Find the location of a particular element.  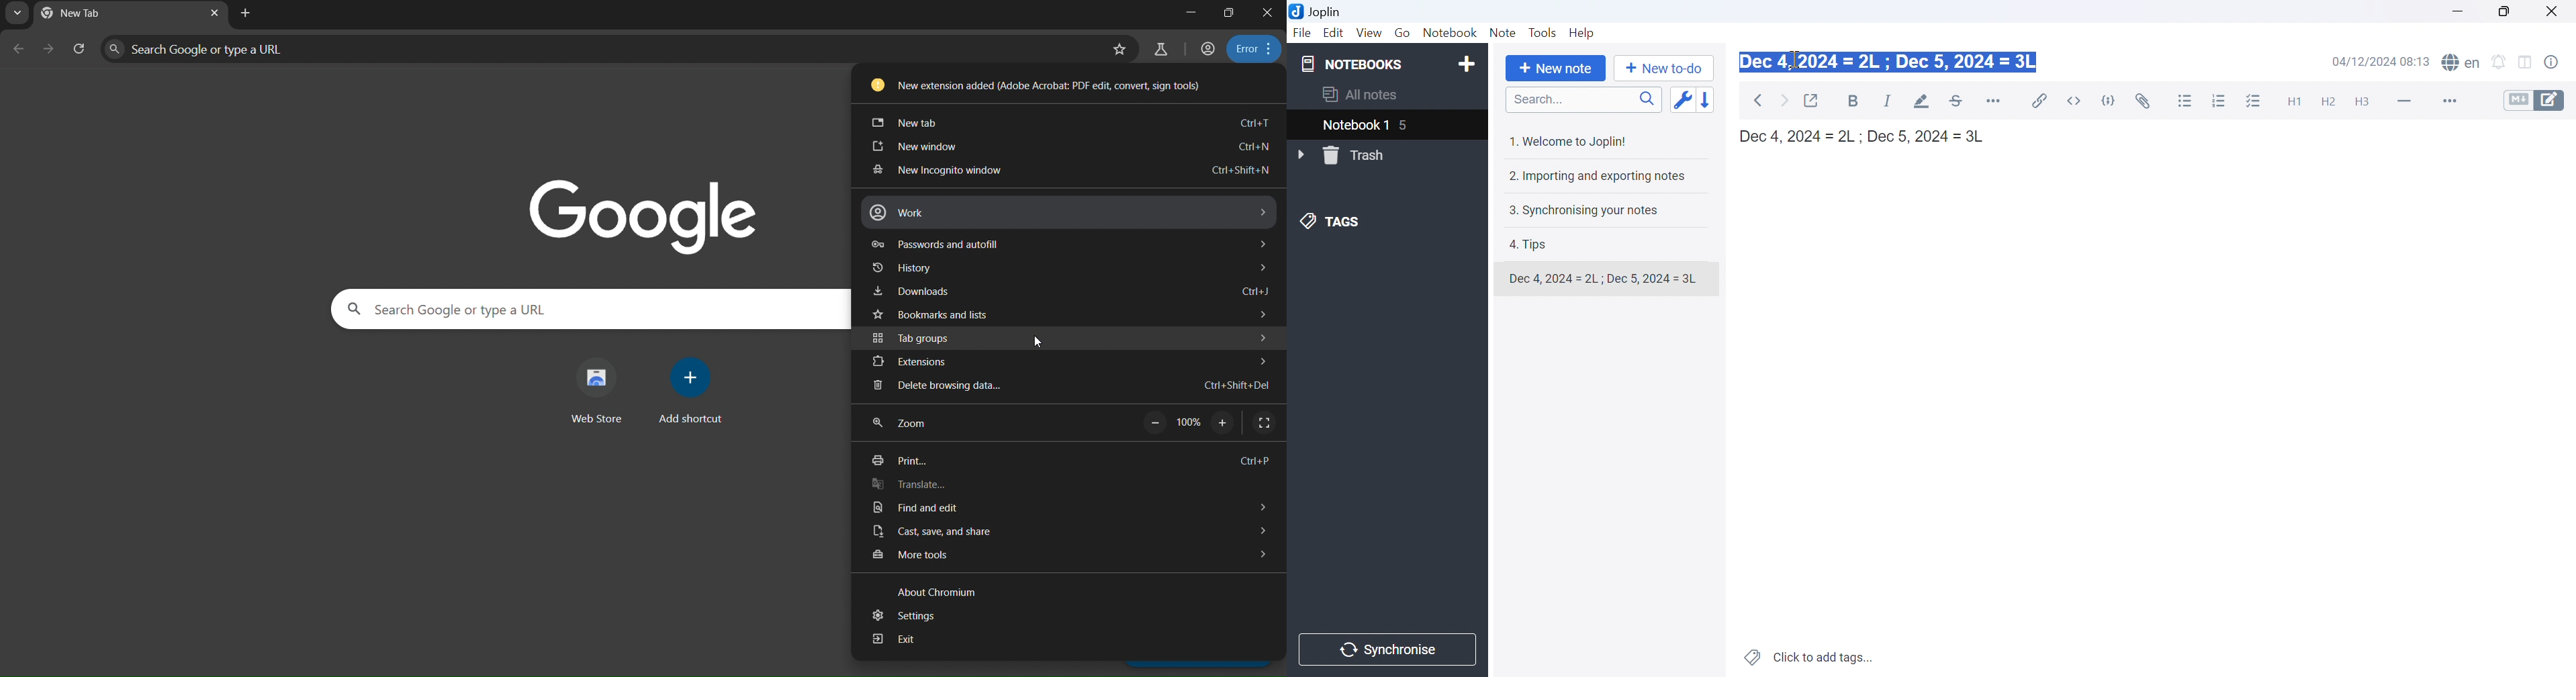

Heading 2 is located at coordinates (2330, 101).